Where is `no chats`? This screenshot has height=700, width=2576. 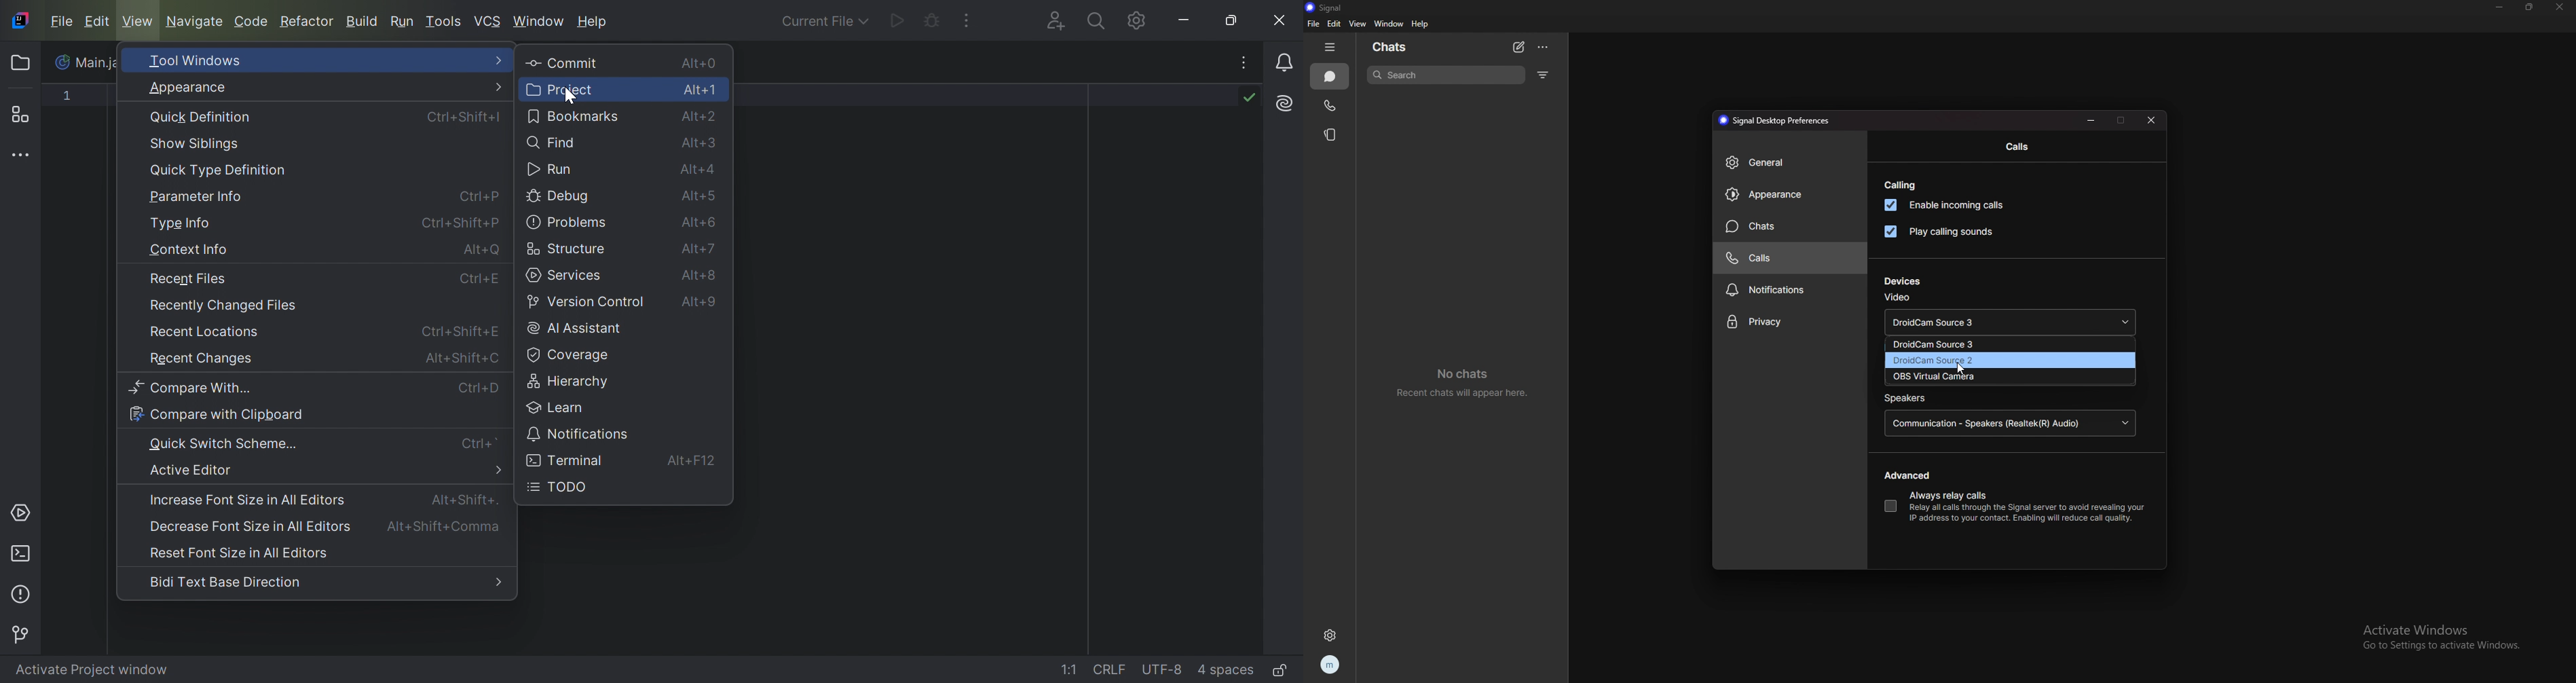
no chats is located at coordinates (1468, 382).